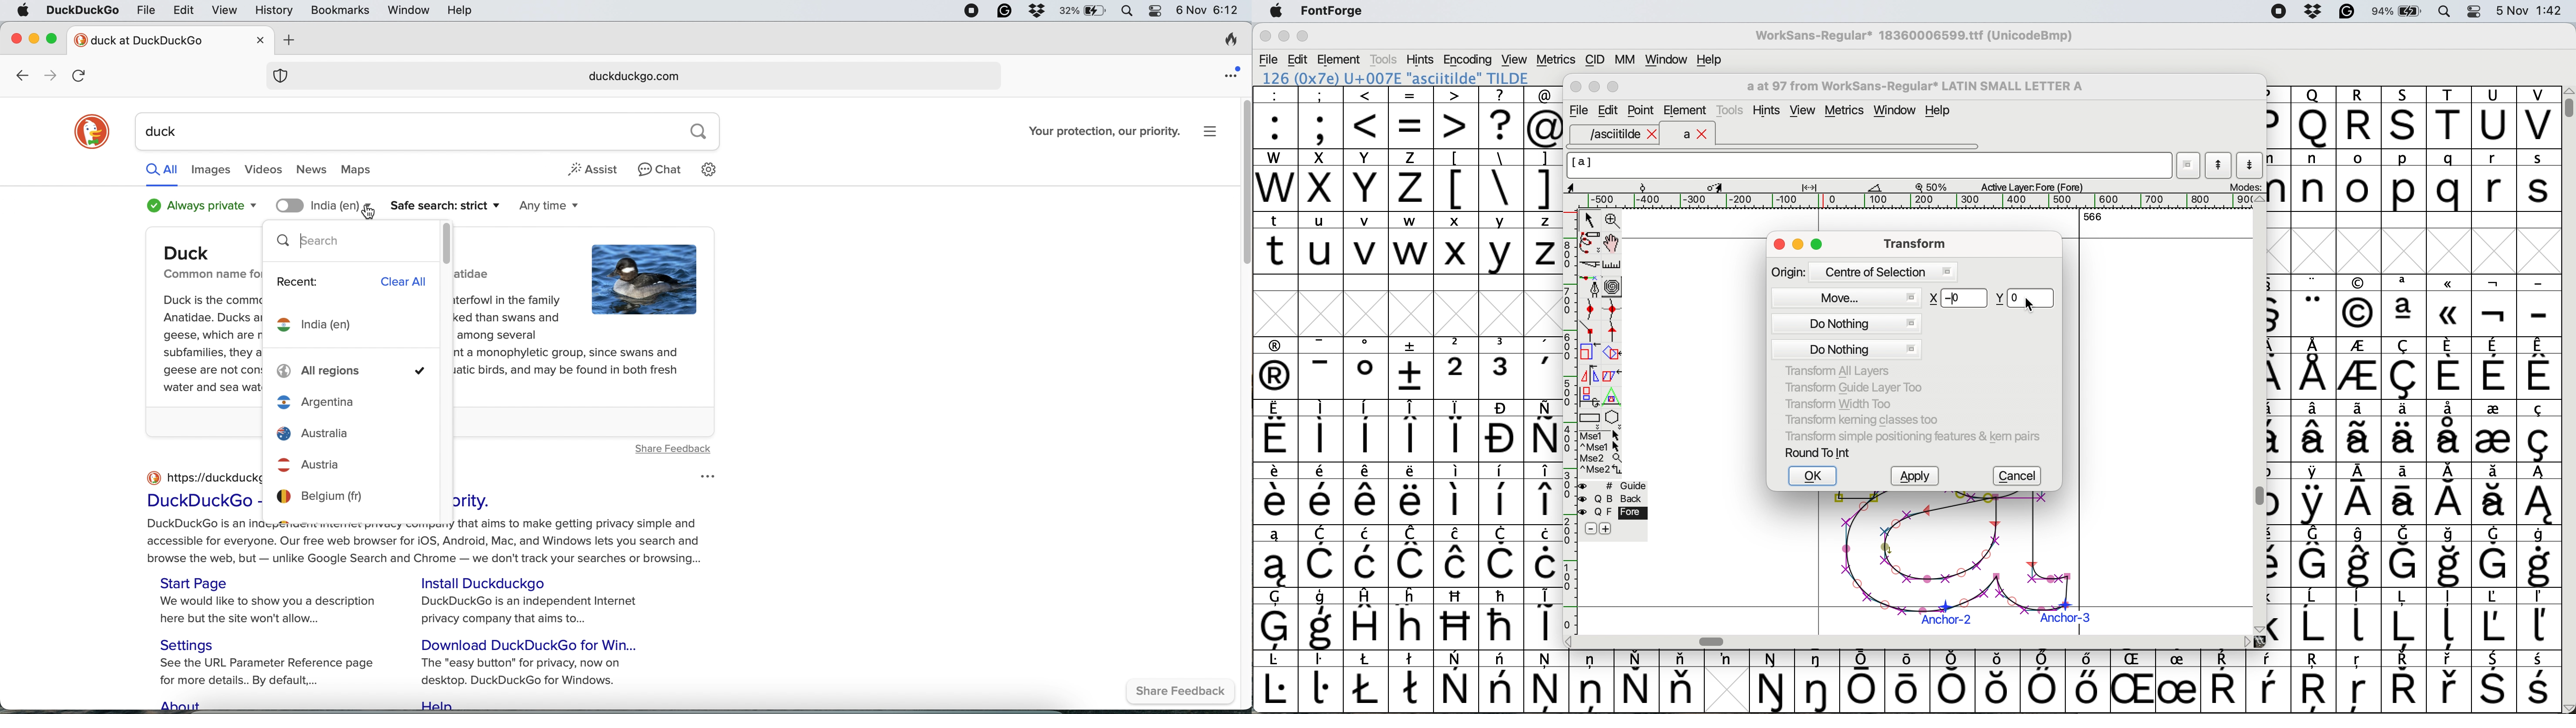  I want to click on close, so click(1265, 38).